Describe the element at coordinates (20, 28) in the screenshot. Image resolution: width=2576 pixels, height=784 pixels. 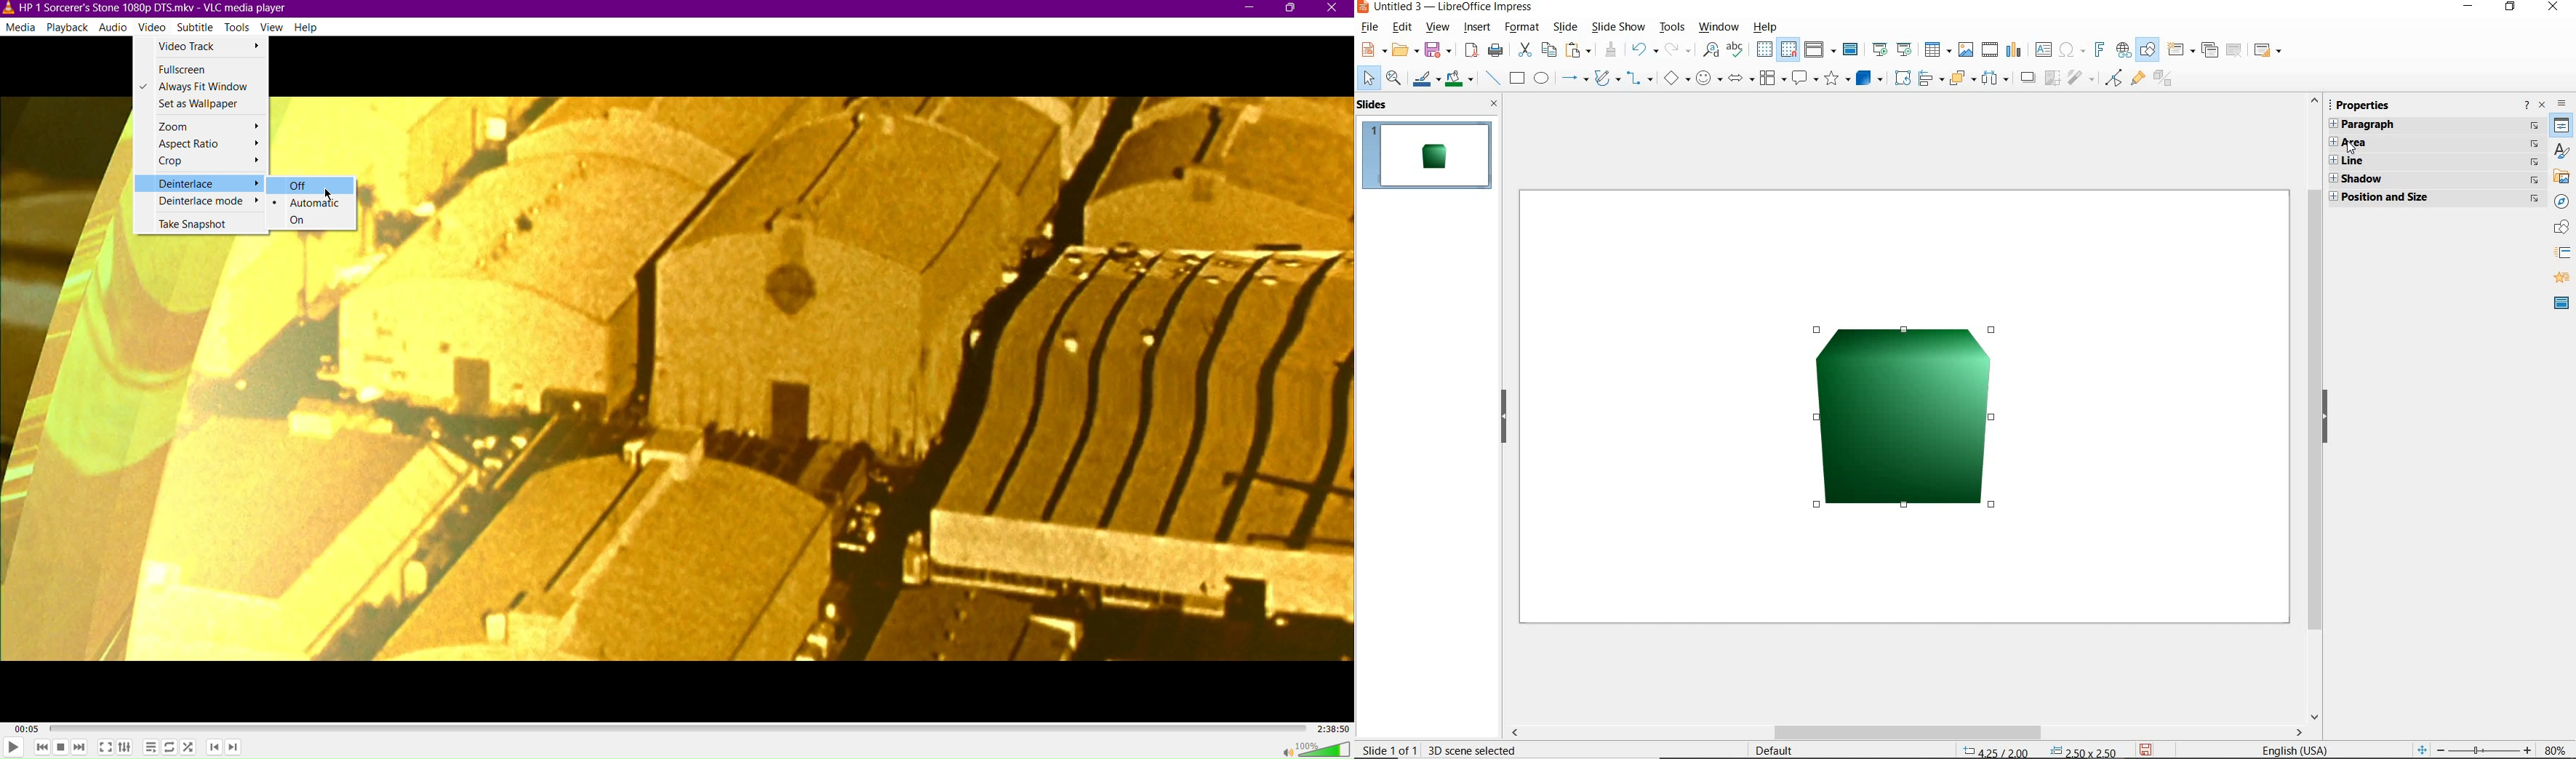
I see `Media` at that location.